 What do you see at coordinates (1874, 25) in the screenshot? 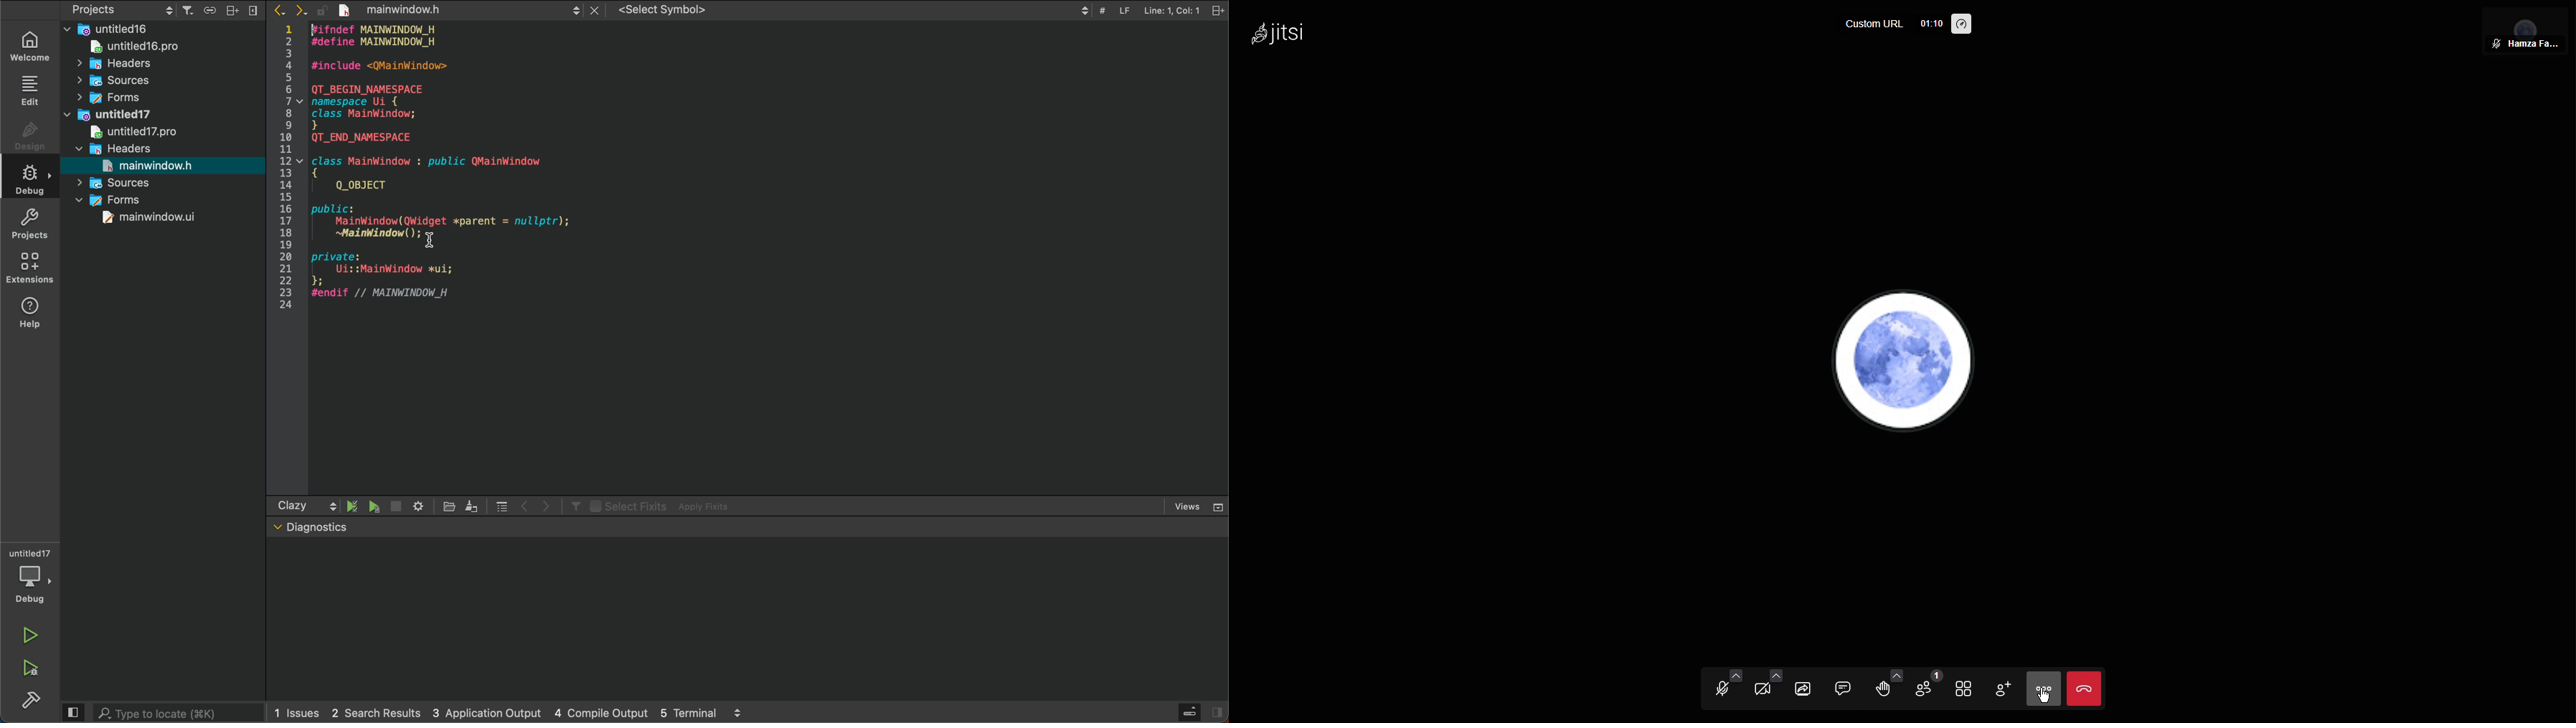
I see `Custom URL` at bounding box center [1874, 25].